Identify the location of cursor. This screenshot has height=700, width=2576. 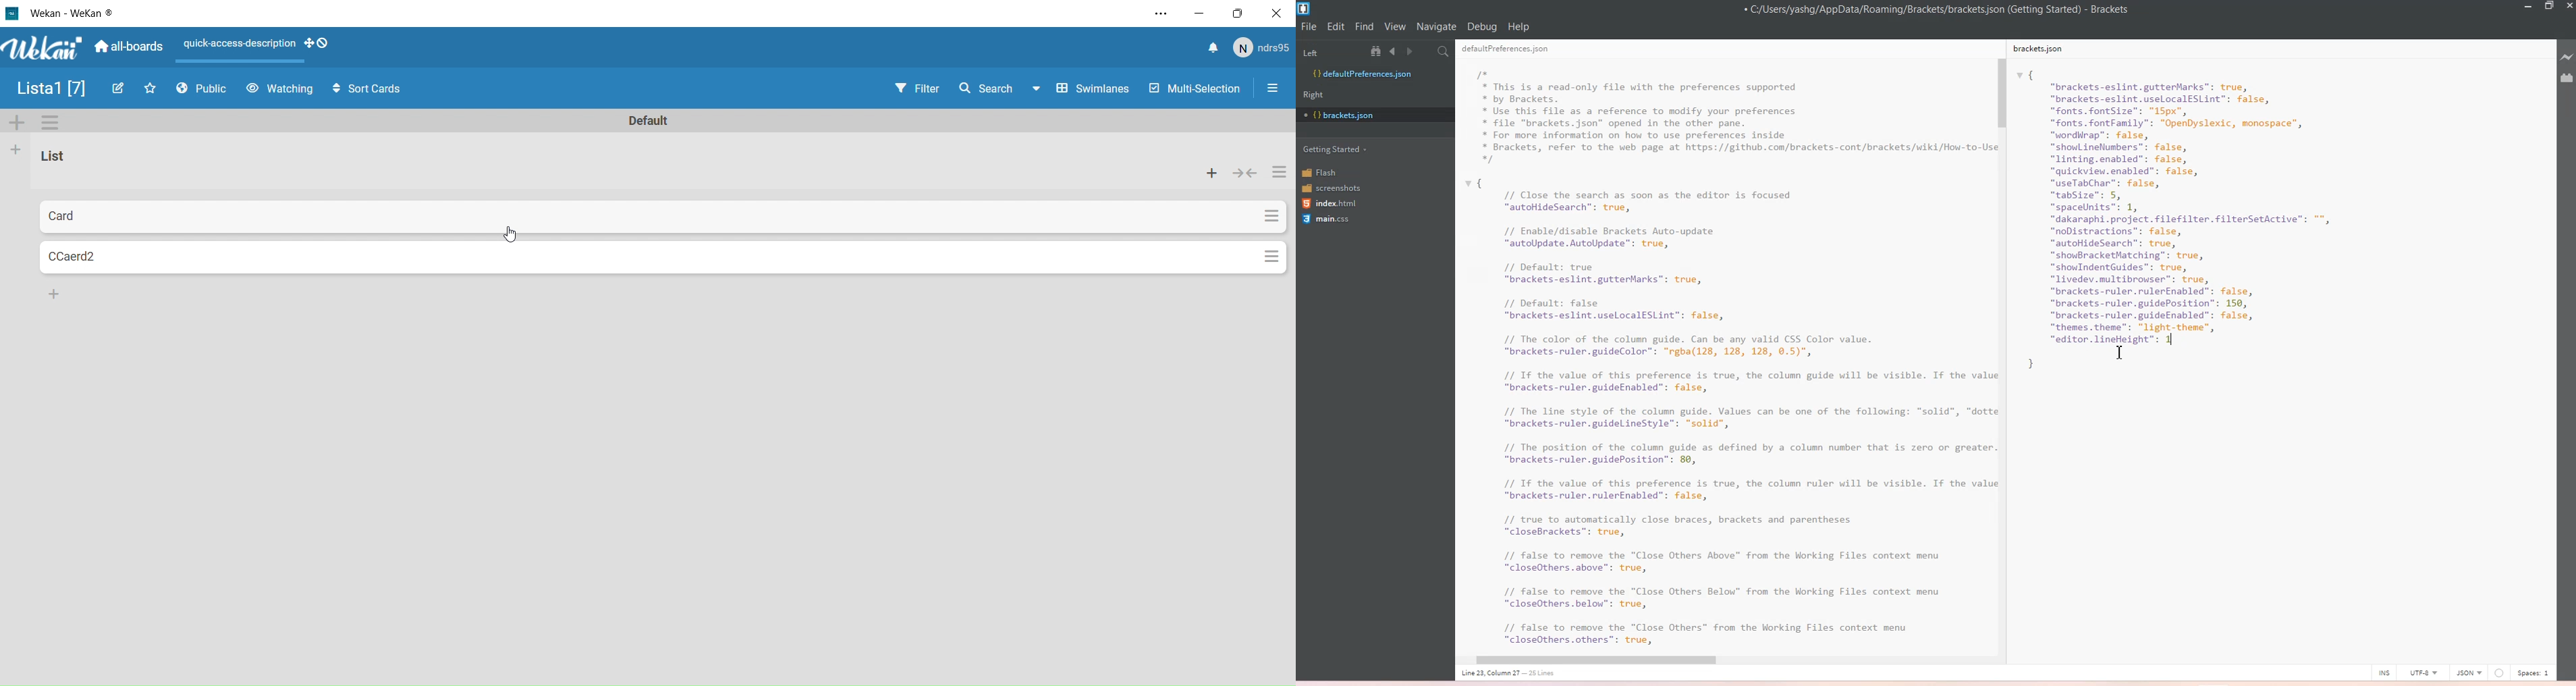
(512, 235).